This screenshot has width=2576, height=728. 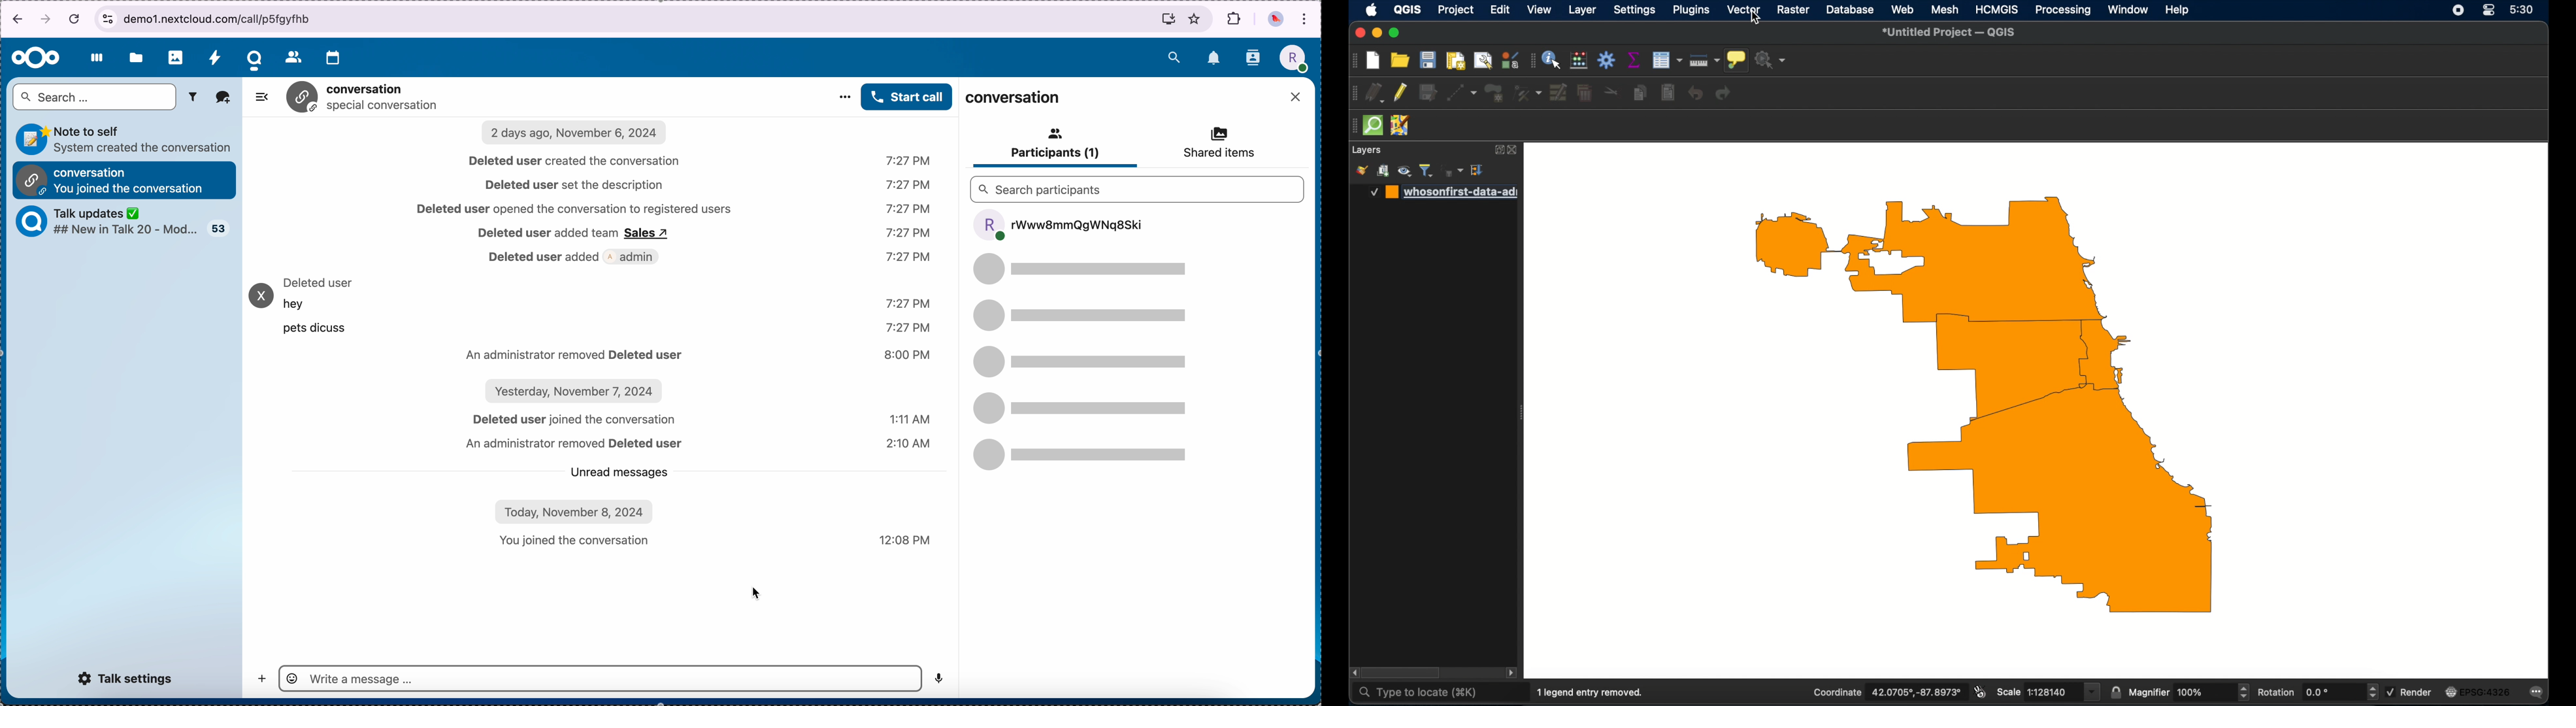 What do you see at coordinates (2538, 693) in the screenshot?
I see `messages` at bounding box center [2538, 693].